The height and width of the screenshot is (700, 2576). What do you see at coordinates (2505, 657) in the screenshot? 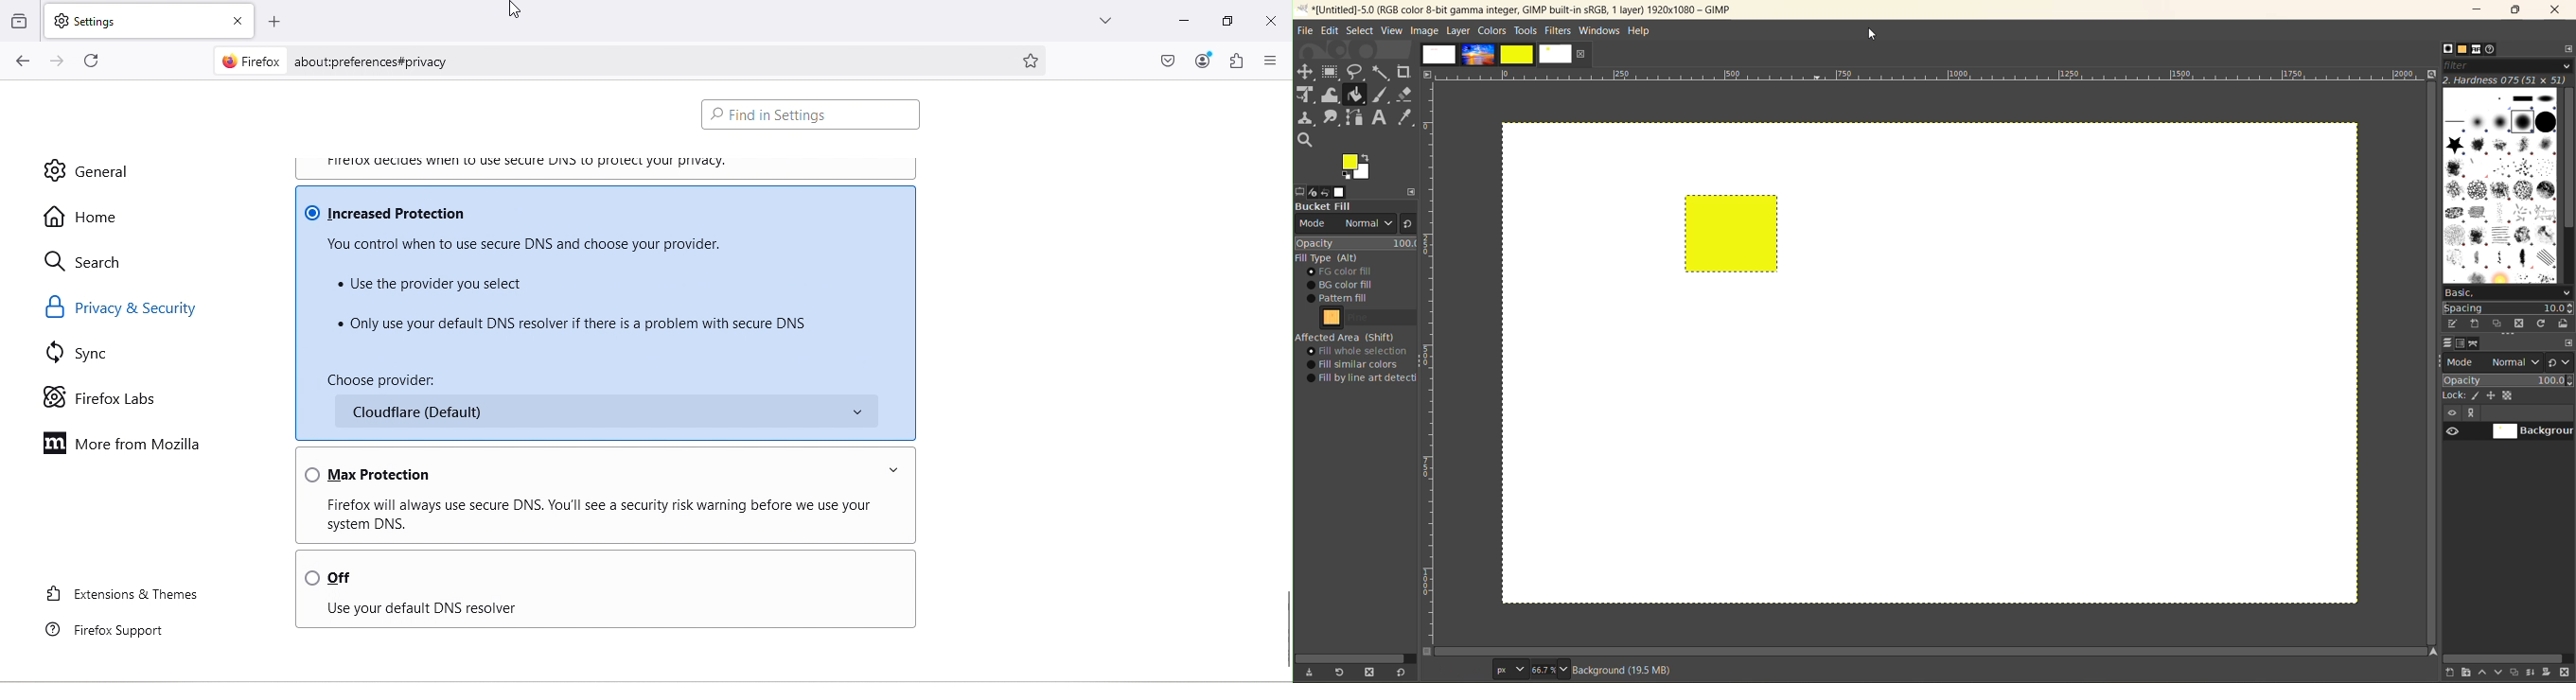
I see `horizontal scroll bar` at bounding box center [2505, 657].